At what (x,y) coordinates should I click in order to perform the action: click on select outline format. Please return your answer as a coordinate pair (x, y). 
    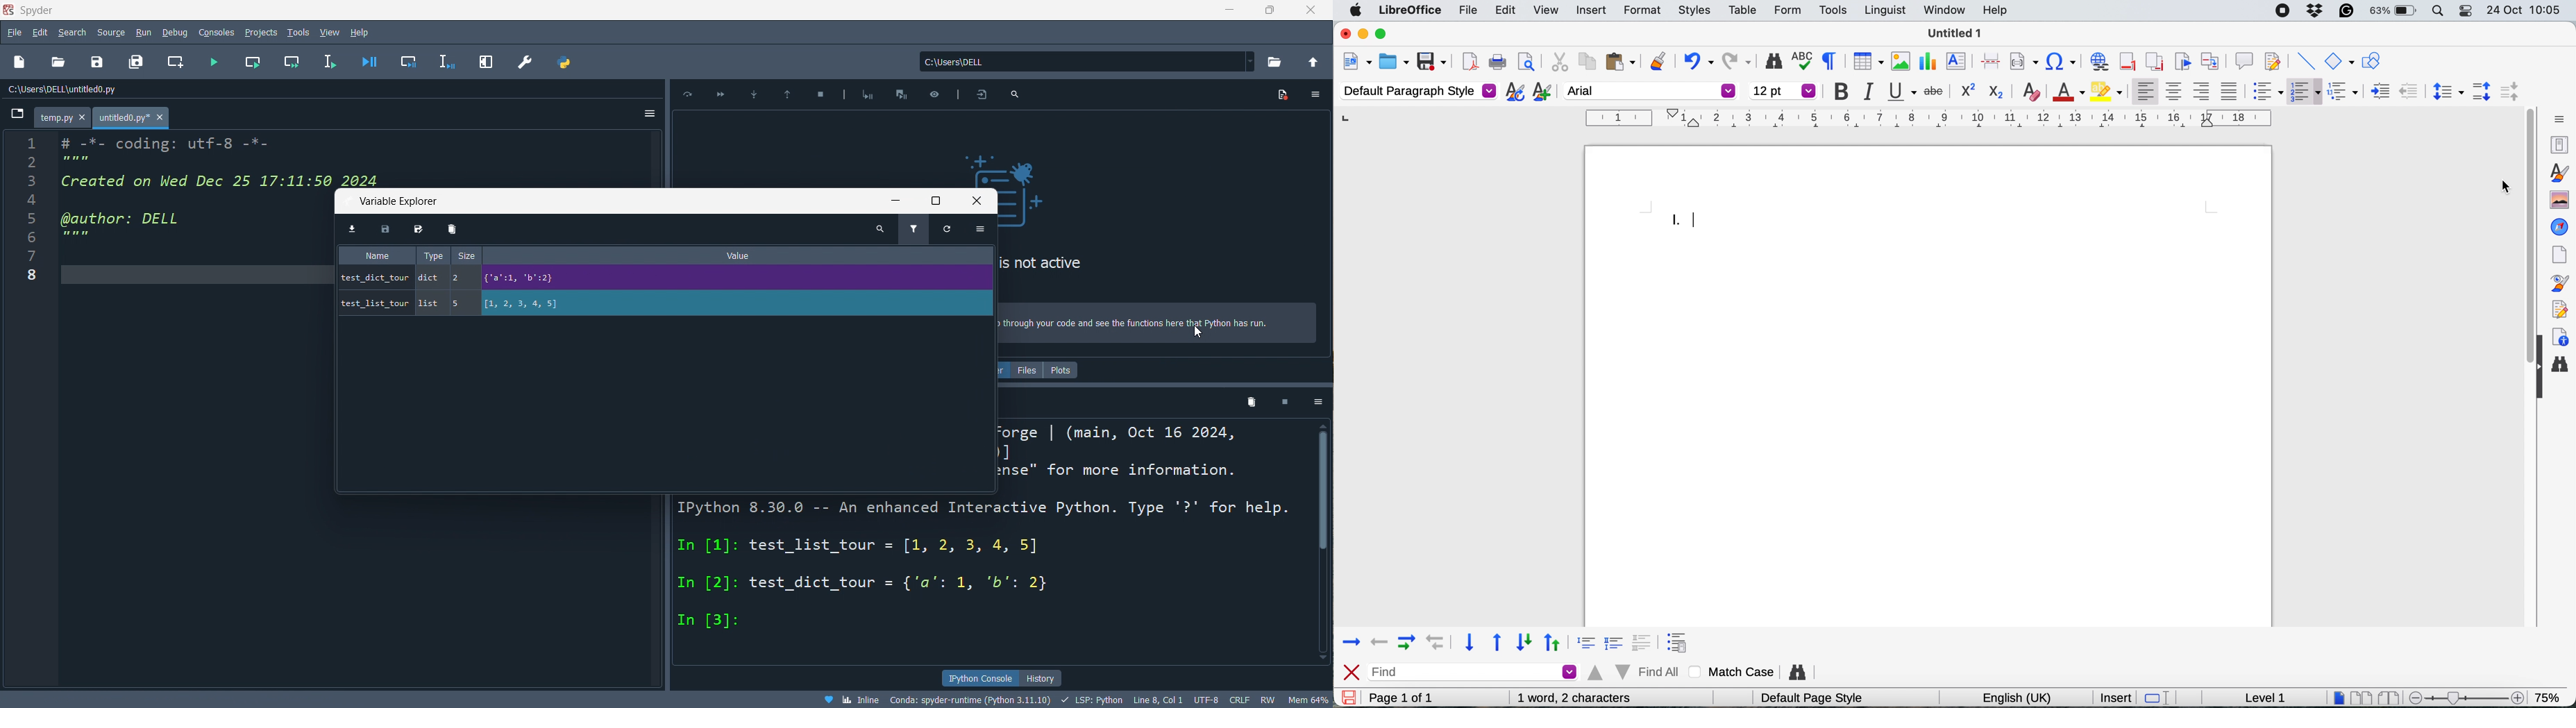
    Looking at the image, I should click on (2346, 91).